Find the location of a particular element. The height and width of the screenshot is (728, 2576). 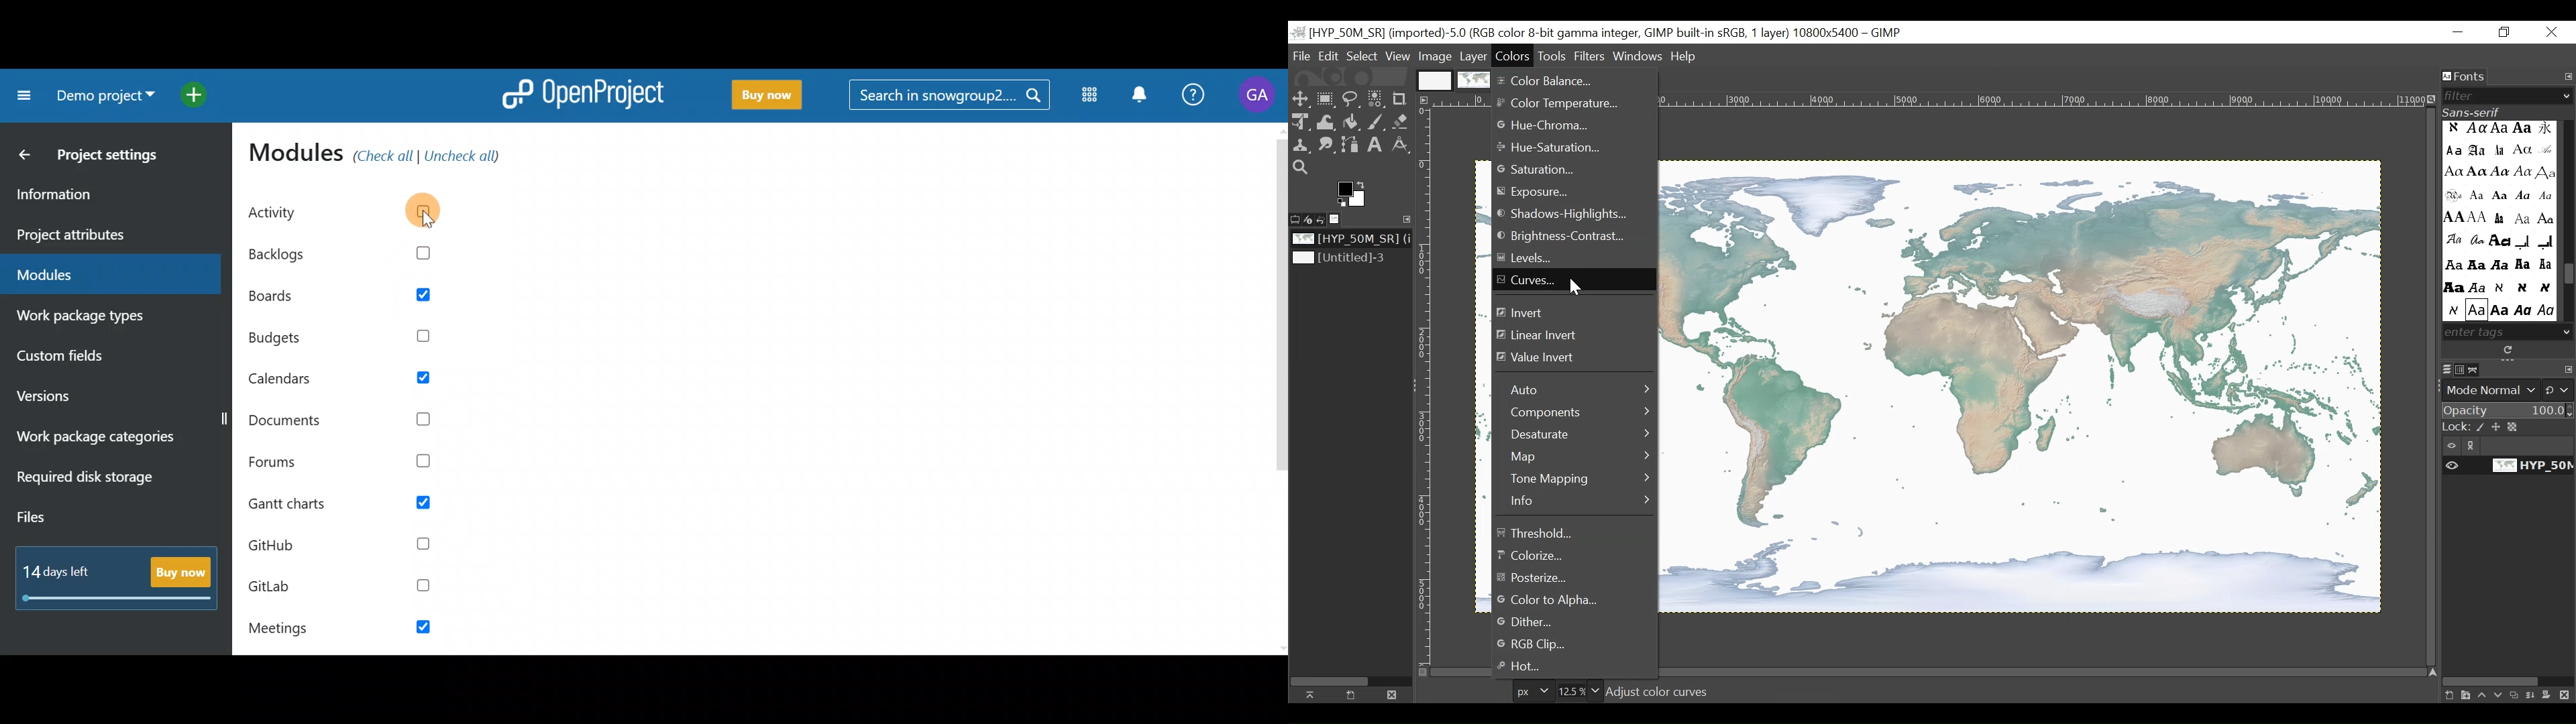

Color temperature is located at coordinates (1564, 103).